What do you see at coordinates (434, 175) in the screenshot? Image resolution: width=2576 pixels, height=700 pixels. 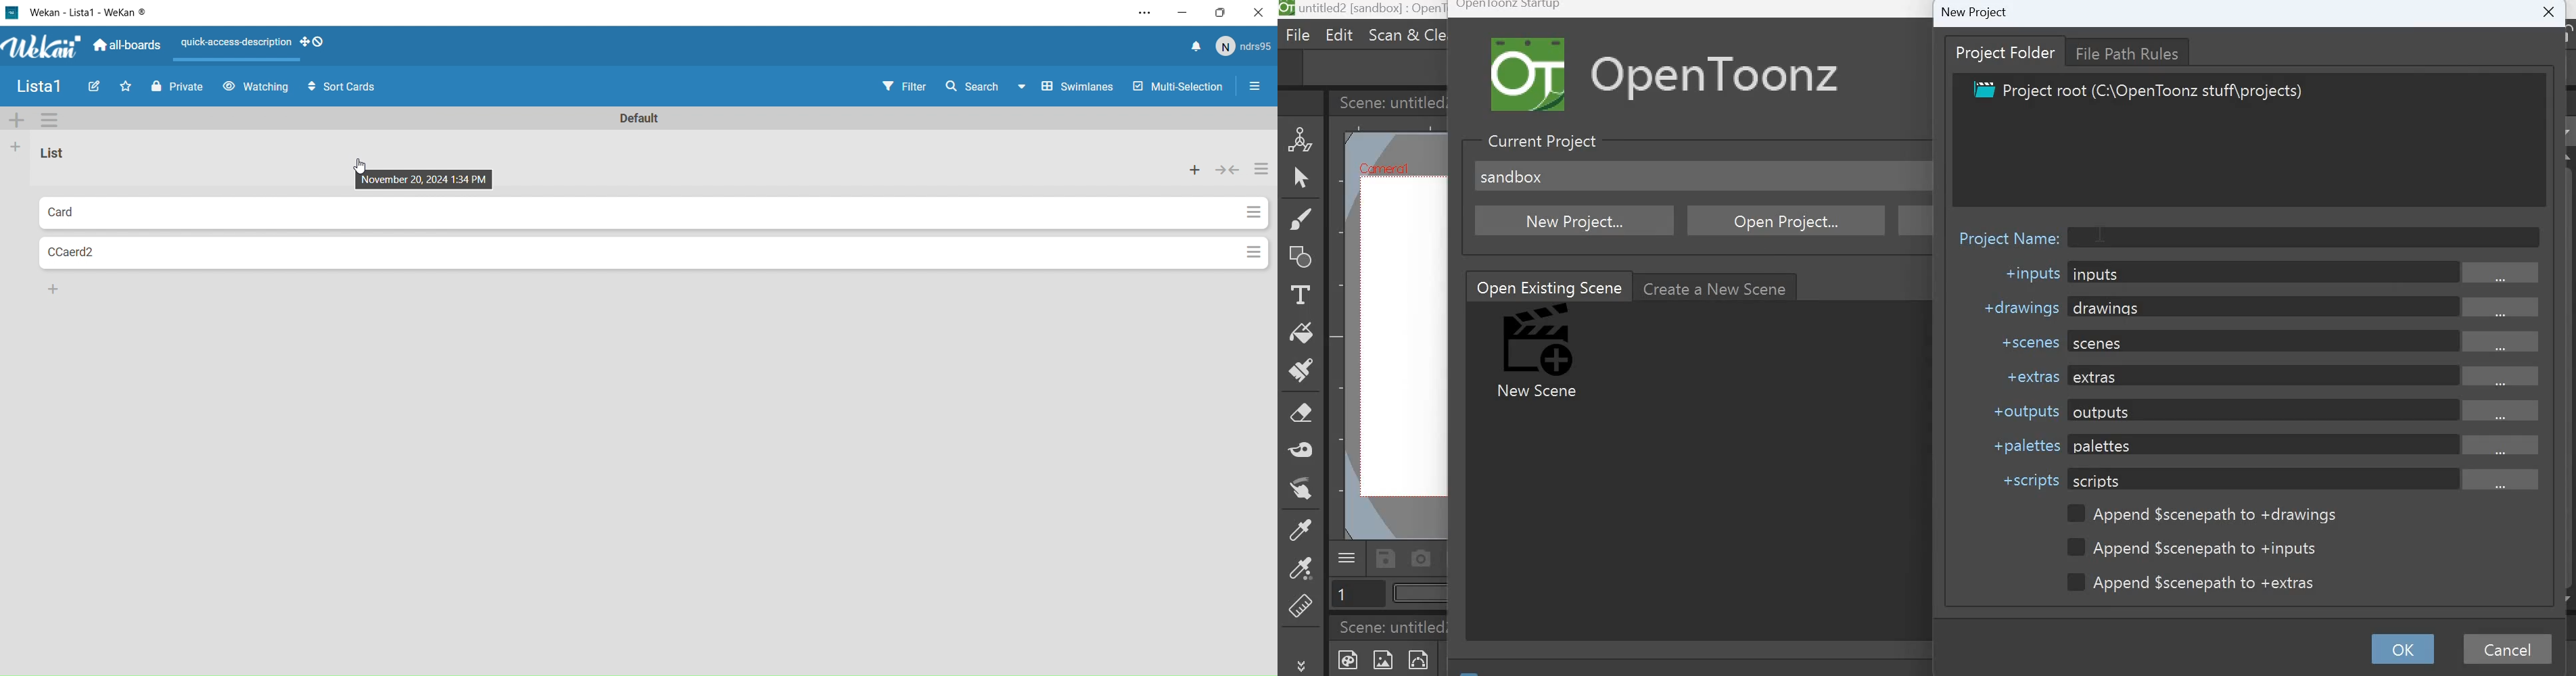 I see `Cursor` at bounding box center [434, 175].